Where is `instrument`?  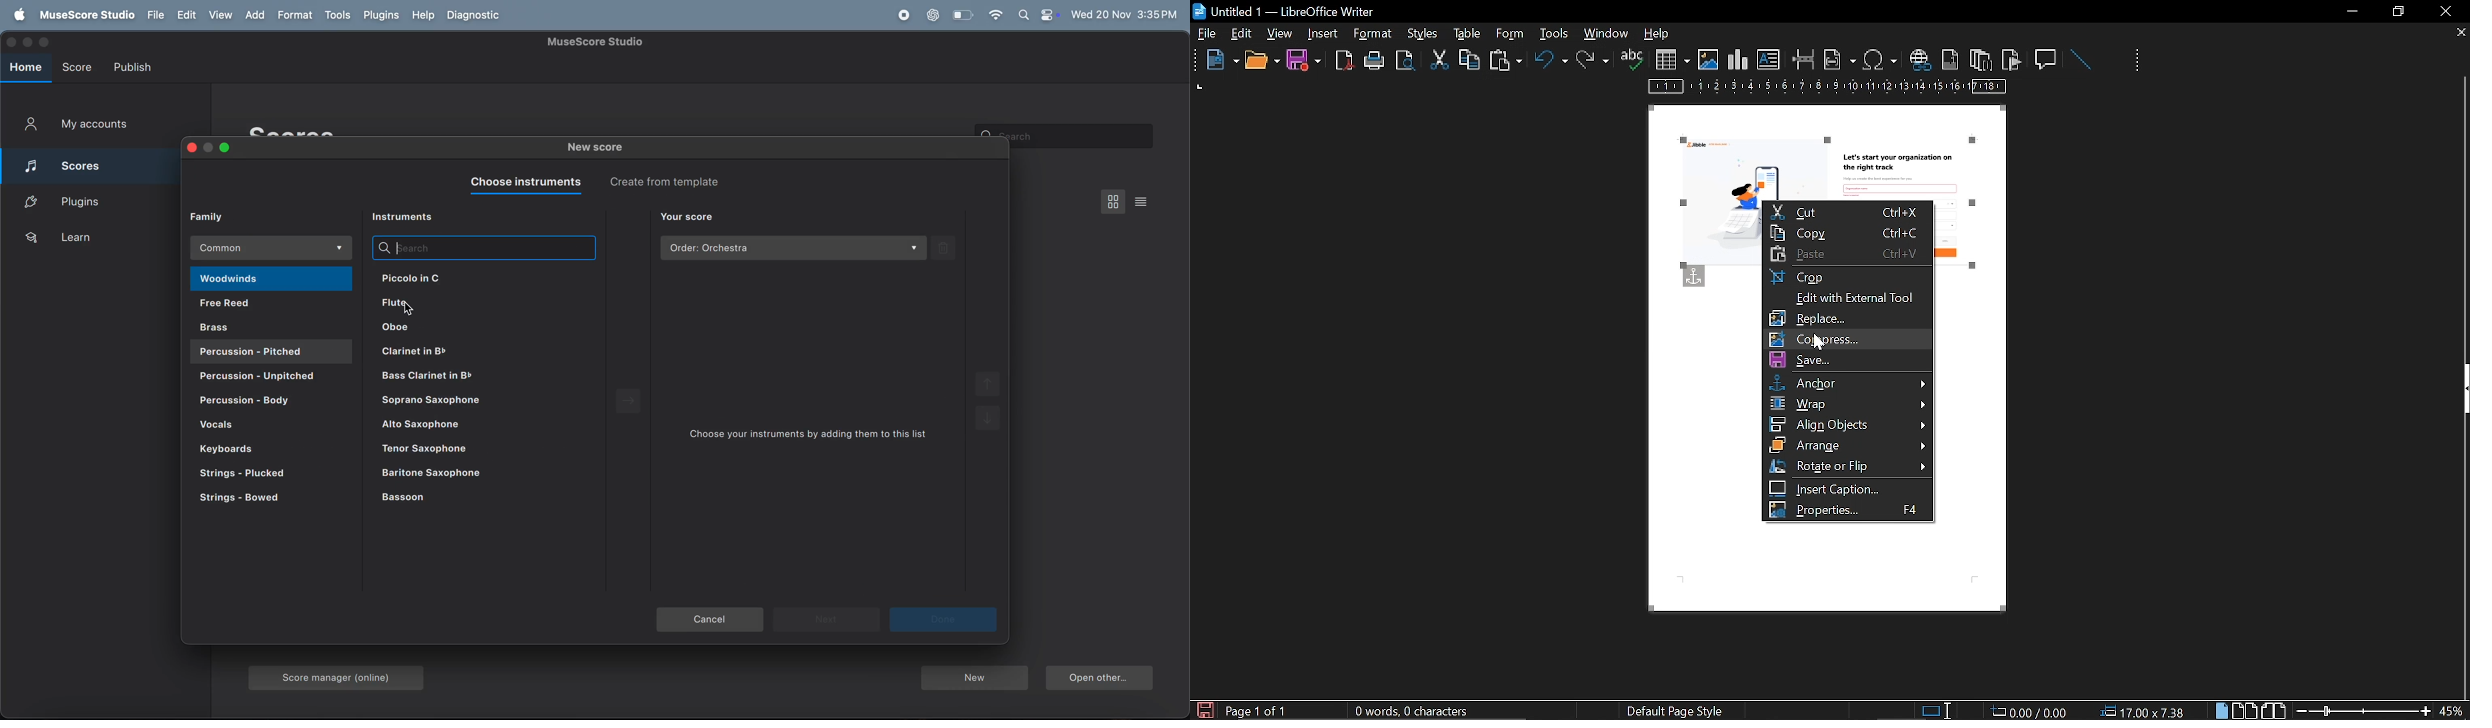 instrument is located at coordinates (407, 217).